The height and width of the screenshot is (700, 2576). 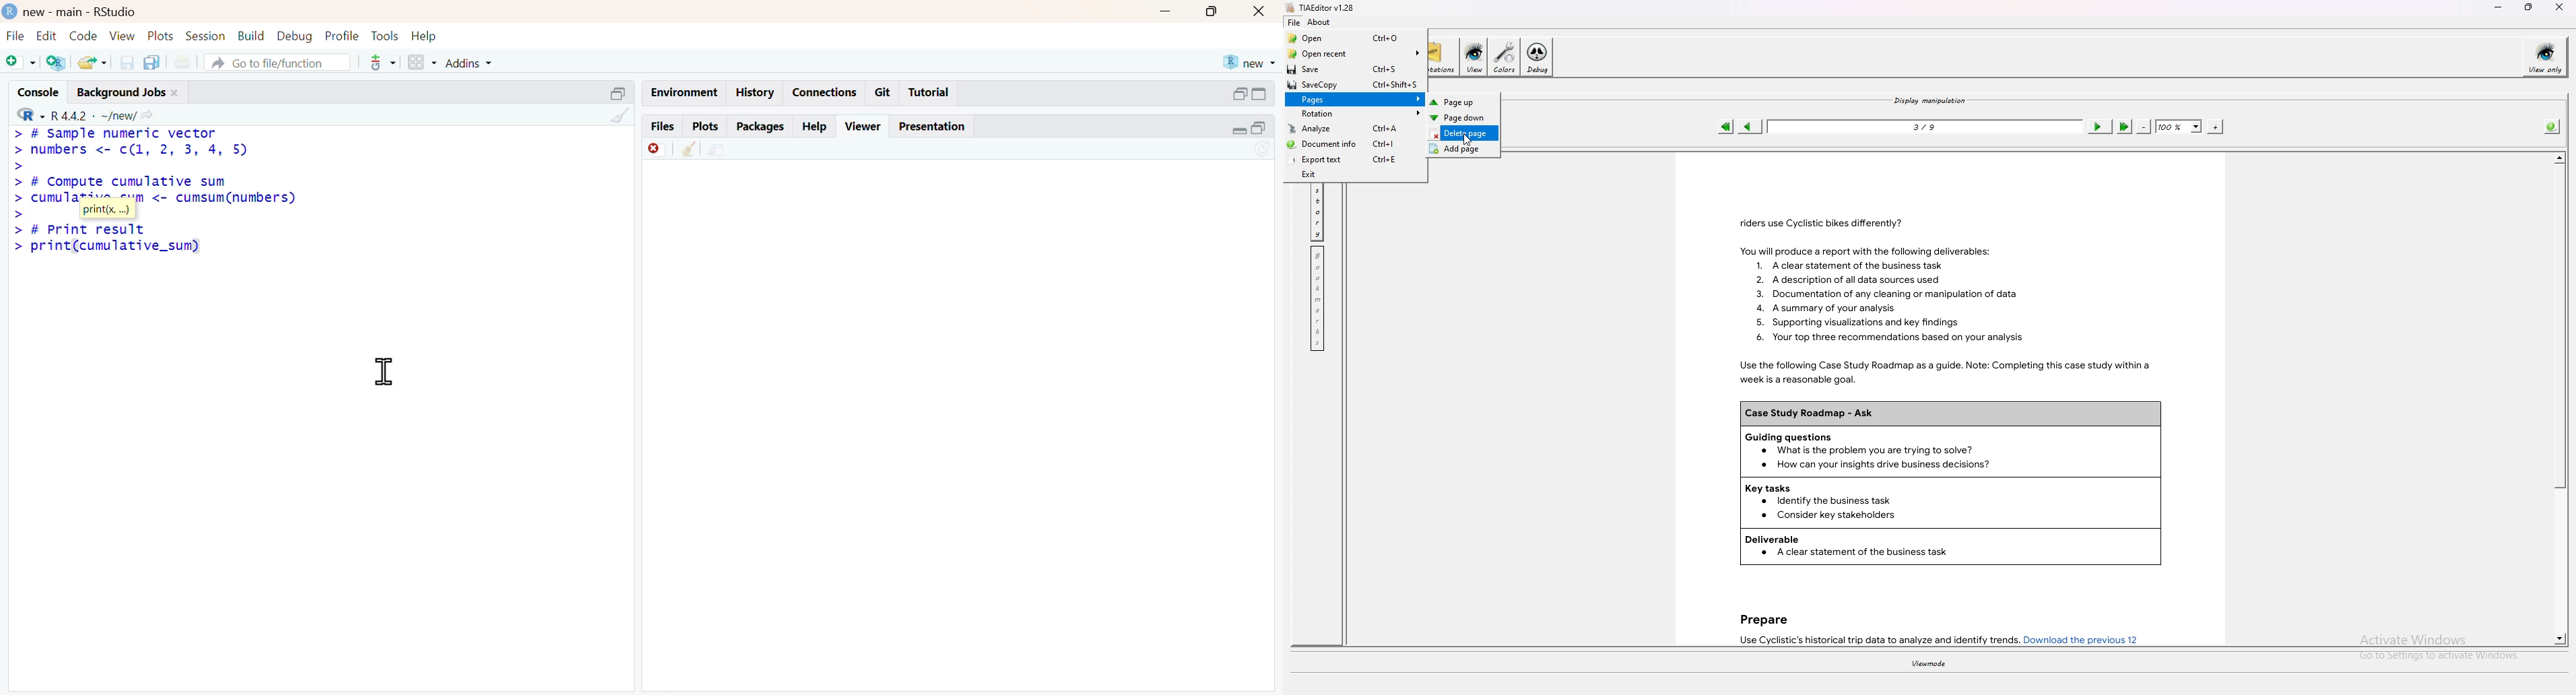 What do you see at coordinates (343, 35) in the screenshot?
I see `profile` at bounding box center [343, 35].